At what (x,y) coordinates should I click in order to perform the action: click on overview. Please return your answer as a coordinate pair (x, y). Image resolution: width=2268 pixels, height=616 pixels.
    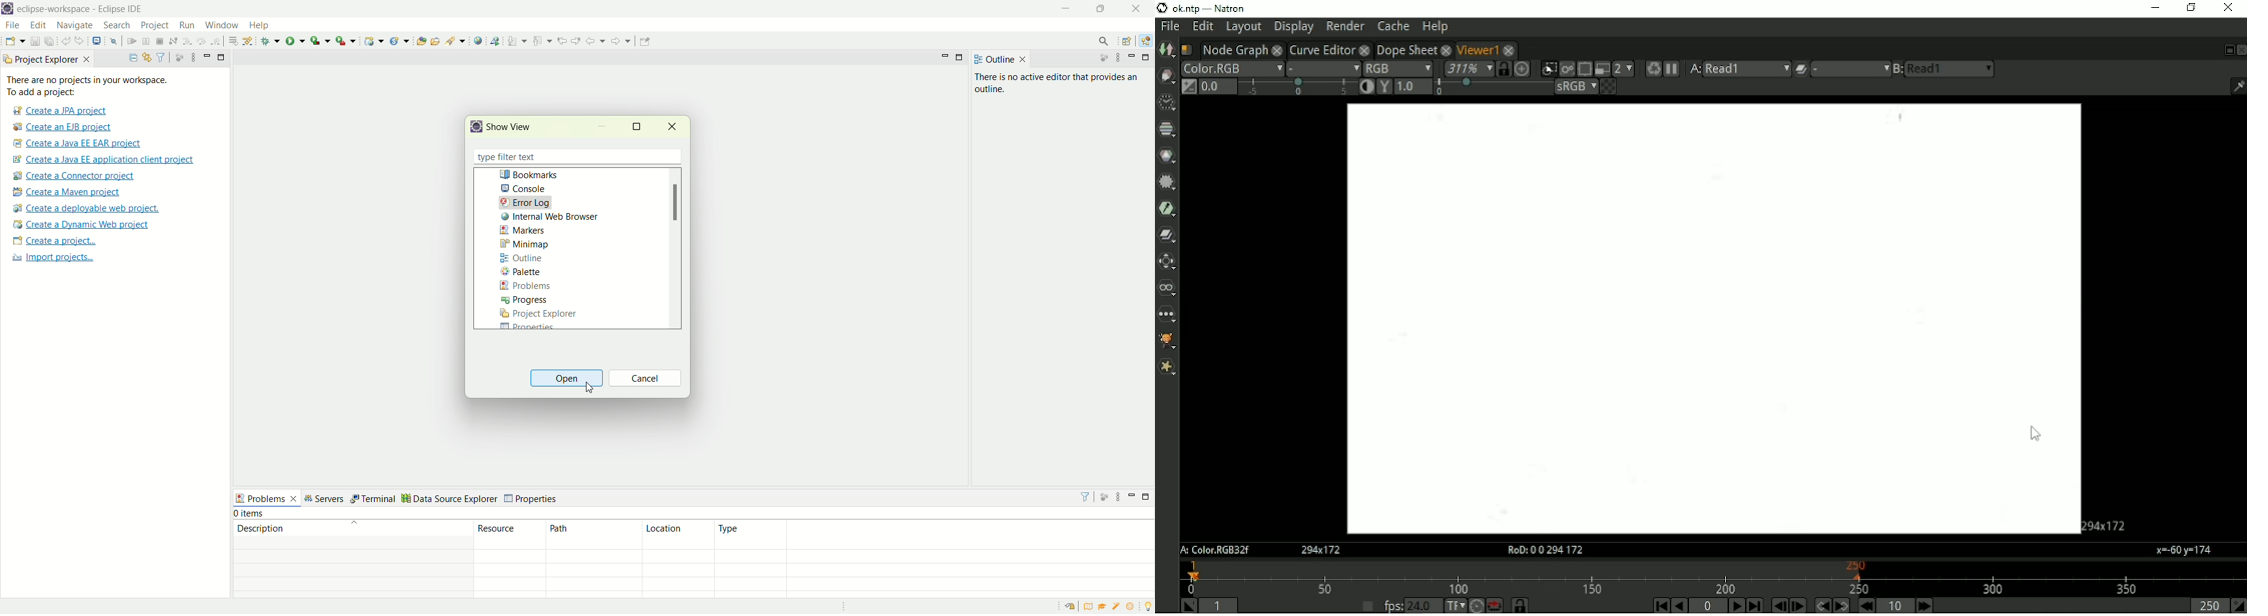
    Looking at the image, I should click on (1087, 607).